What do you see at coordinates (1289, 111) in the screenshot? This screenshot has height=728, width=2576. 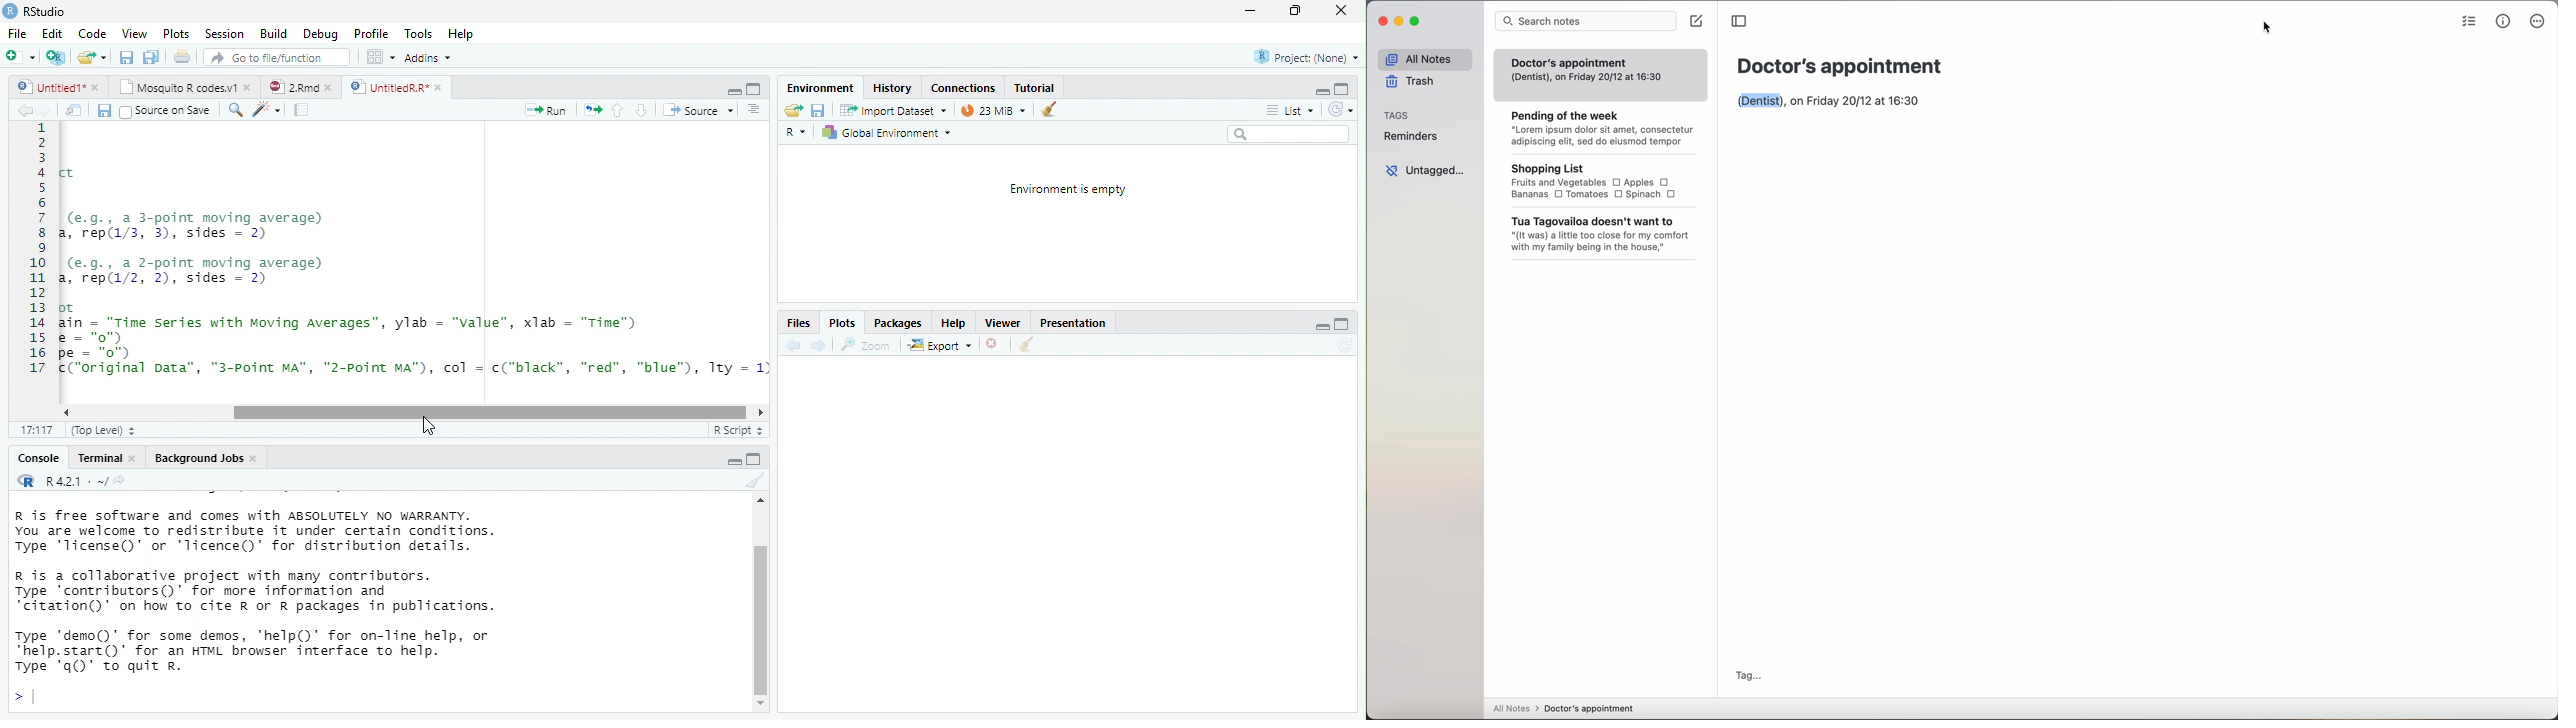 I see `List` at bounding box center [1289, 111].